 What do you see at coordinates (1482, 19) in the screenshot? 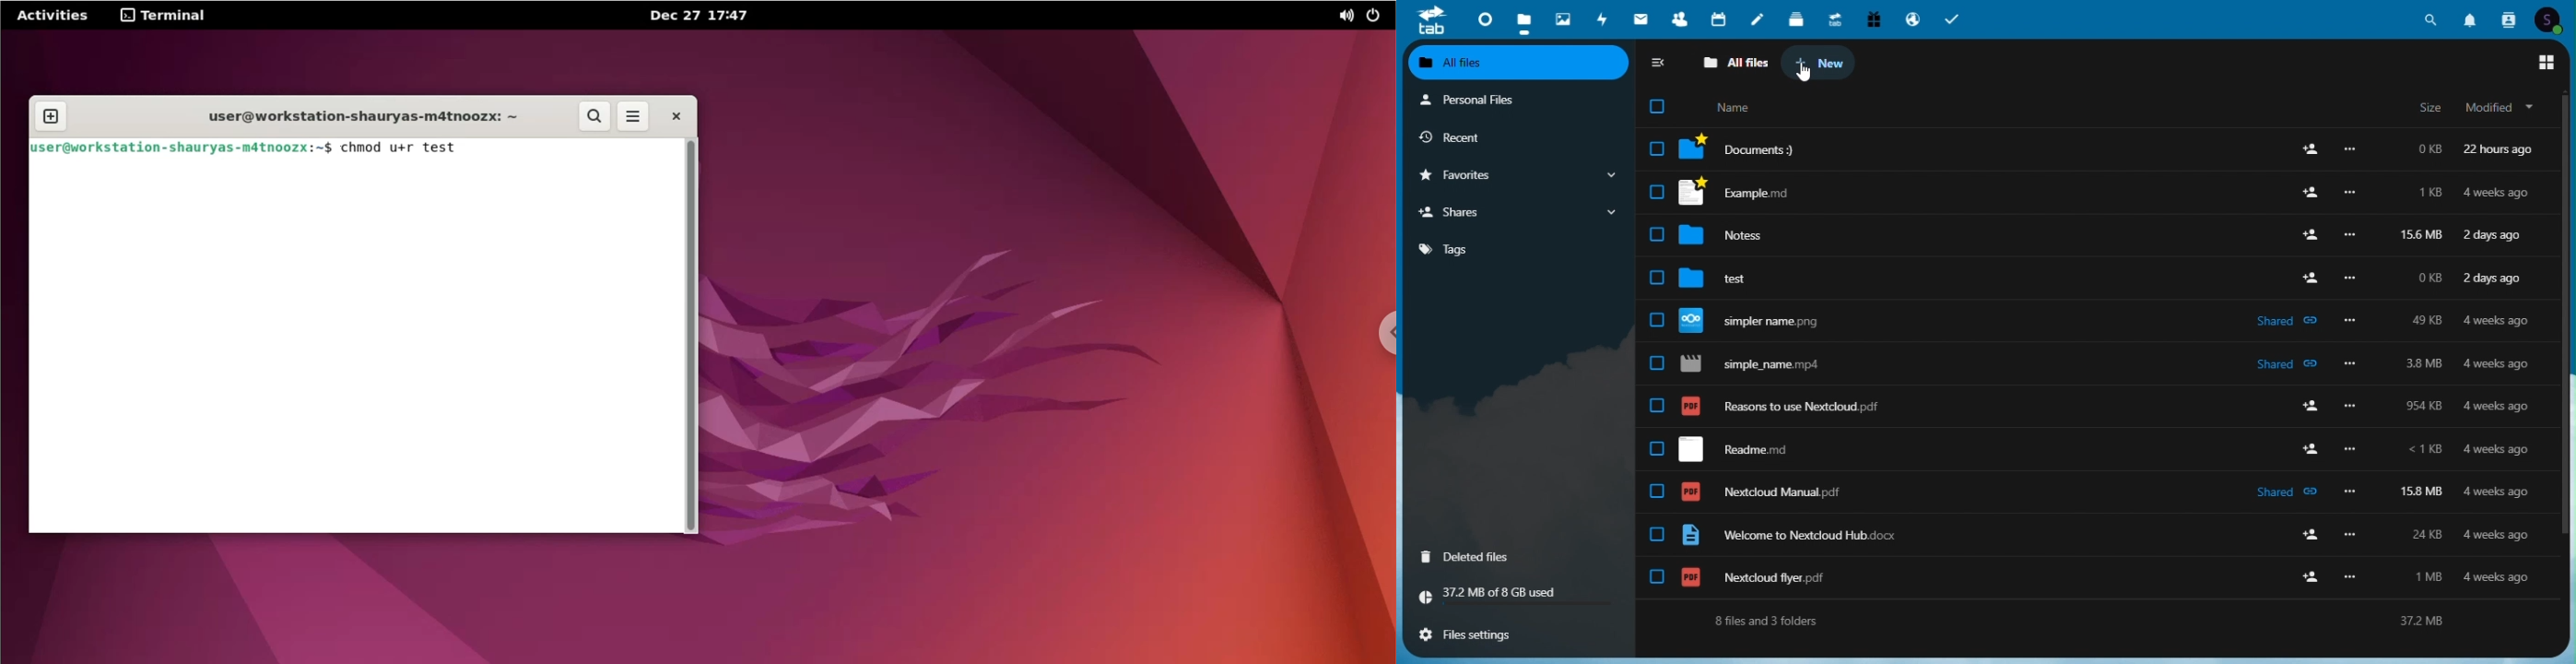
I see `Dashboard` at bounding box center [1482, 19].